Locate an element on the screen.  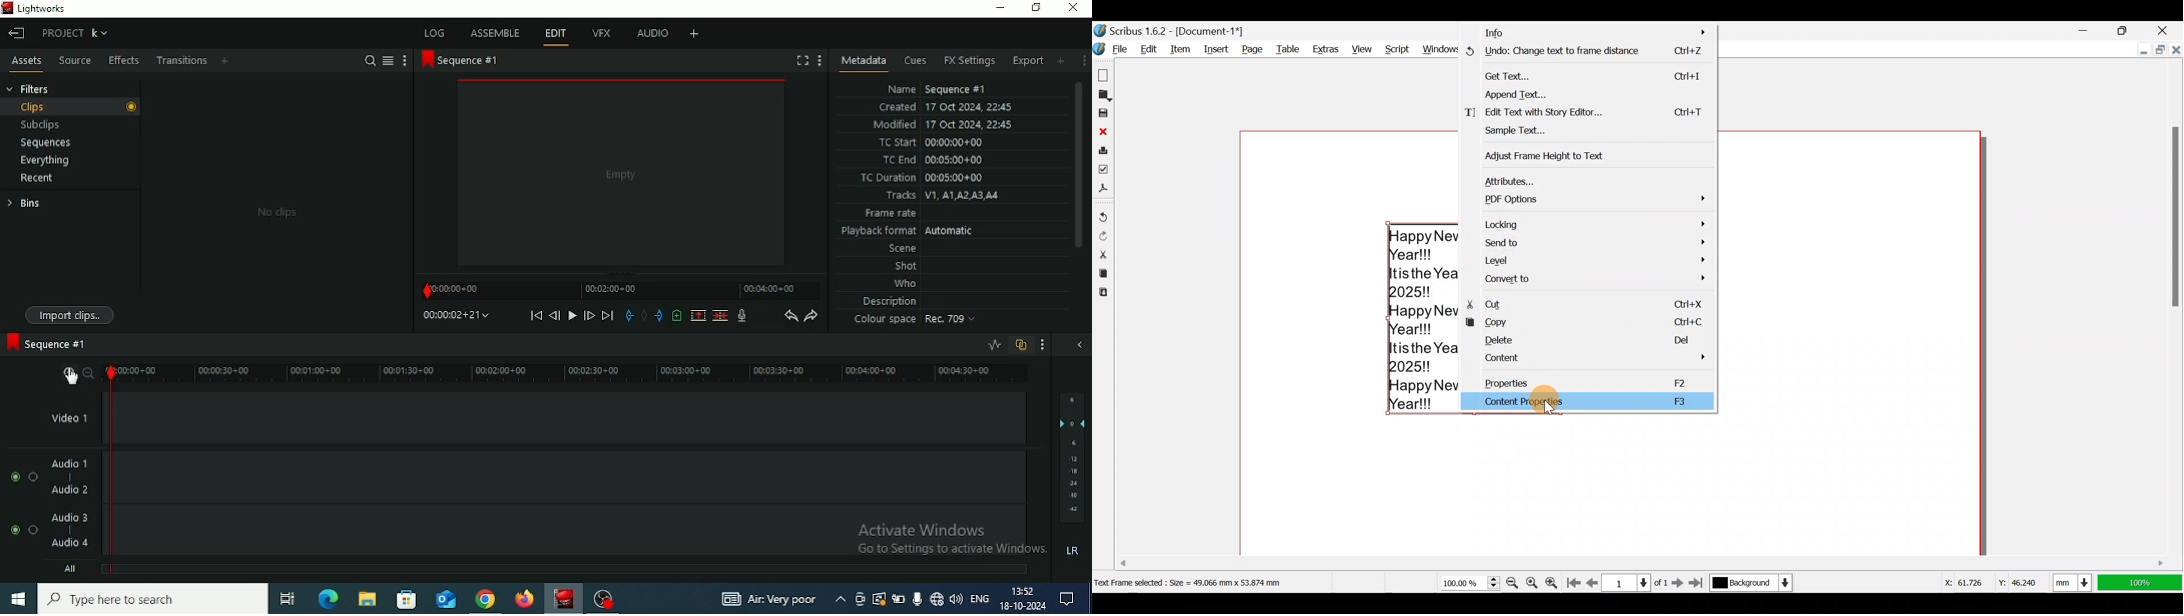
Bins is located at coordinates (23, 203).